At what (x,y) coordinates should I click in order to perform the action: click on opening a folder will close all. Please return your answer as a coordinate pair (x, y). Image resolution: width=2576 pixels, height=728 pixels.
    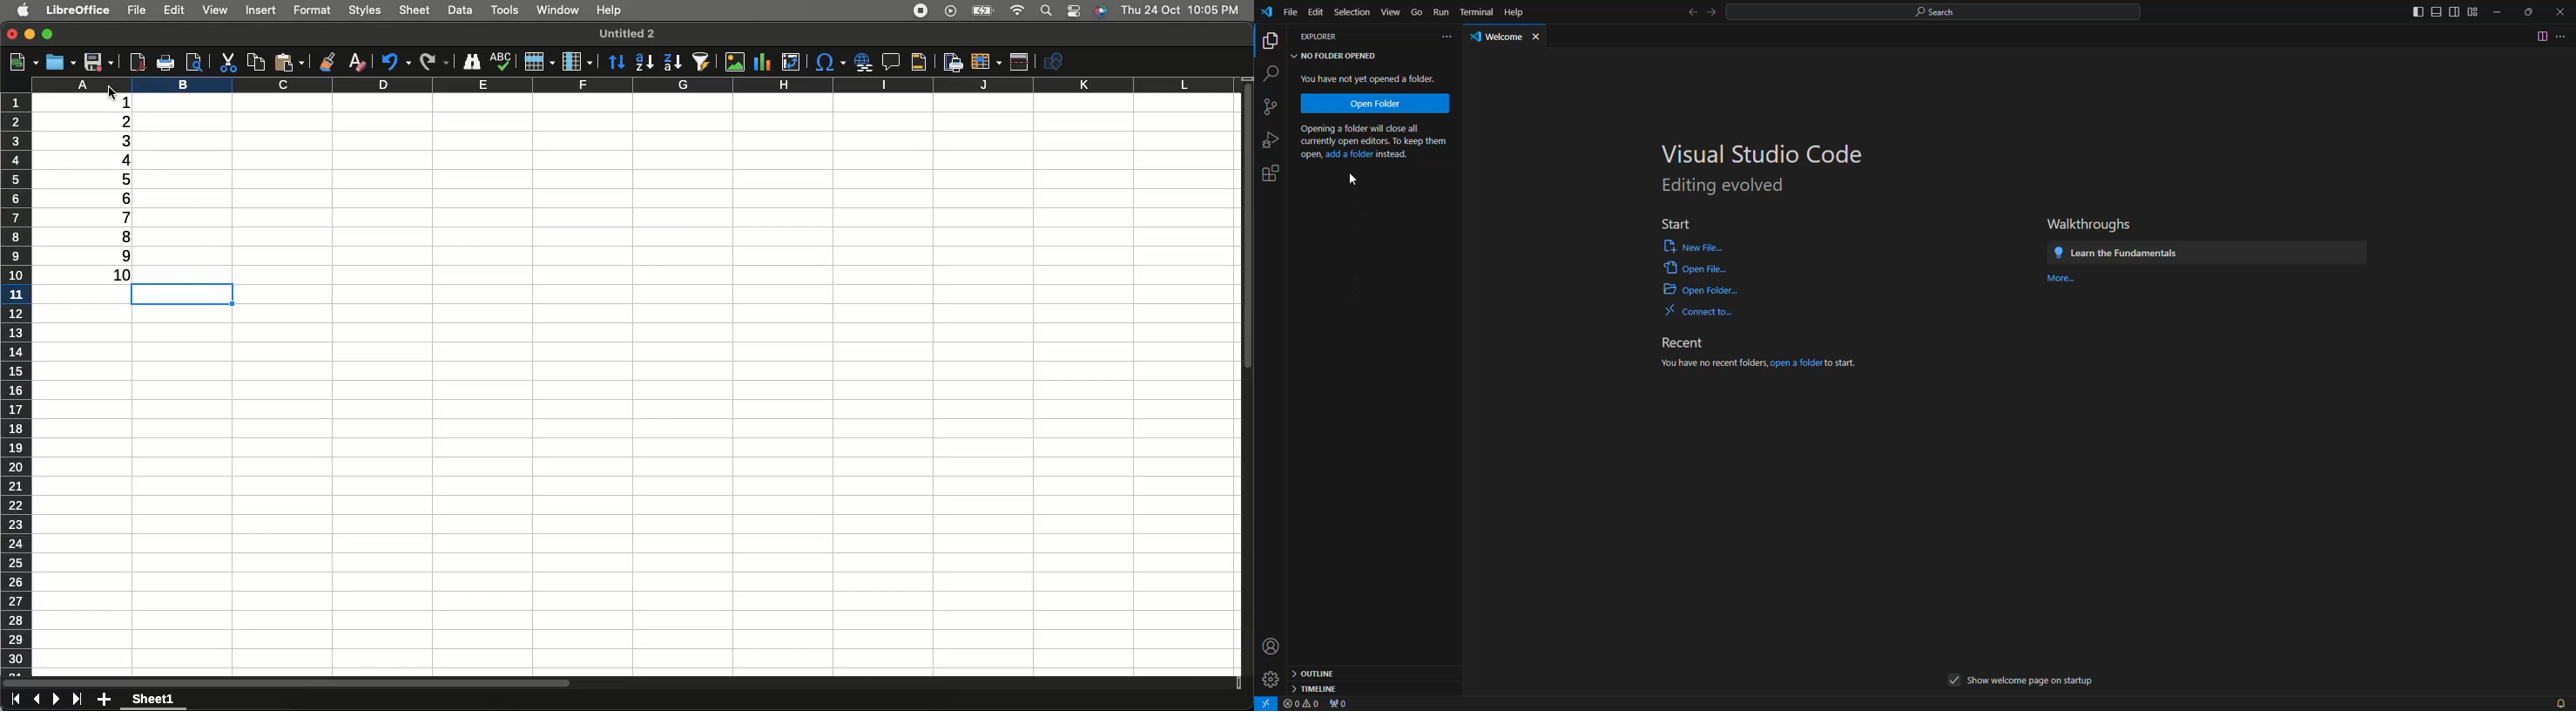
    Looking at the image, I should click on (1372, 129).